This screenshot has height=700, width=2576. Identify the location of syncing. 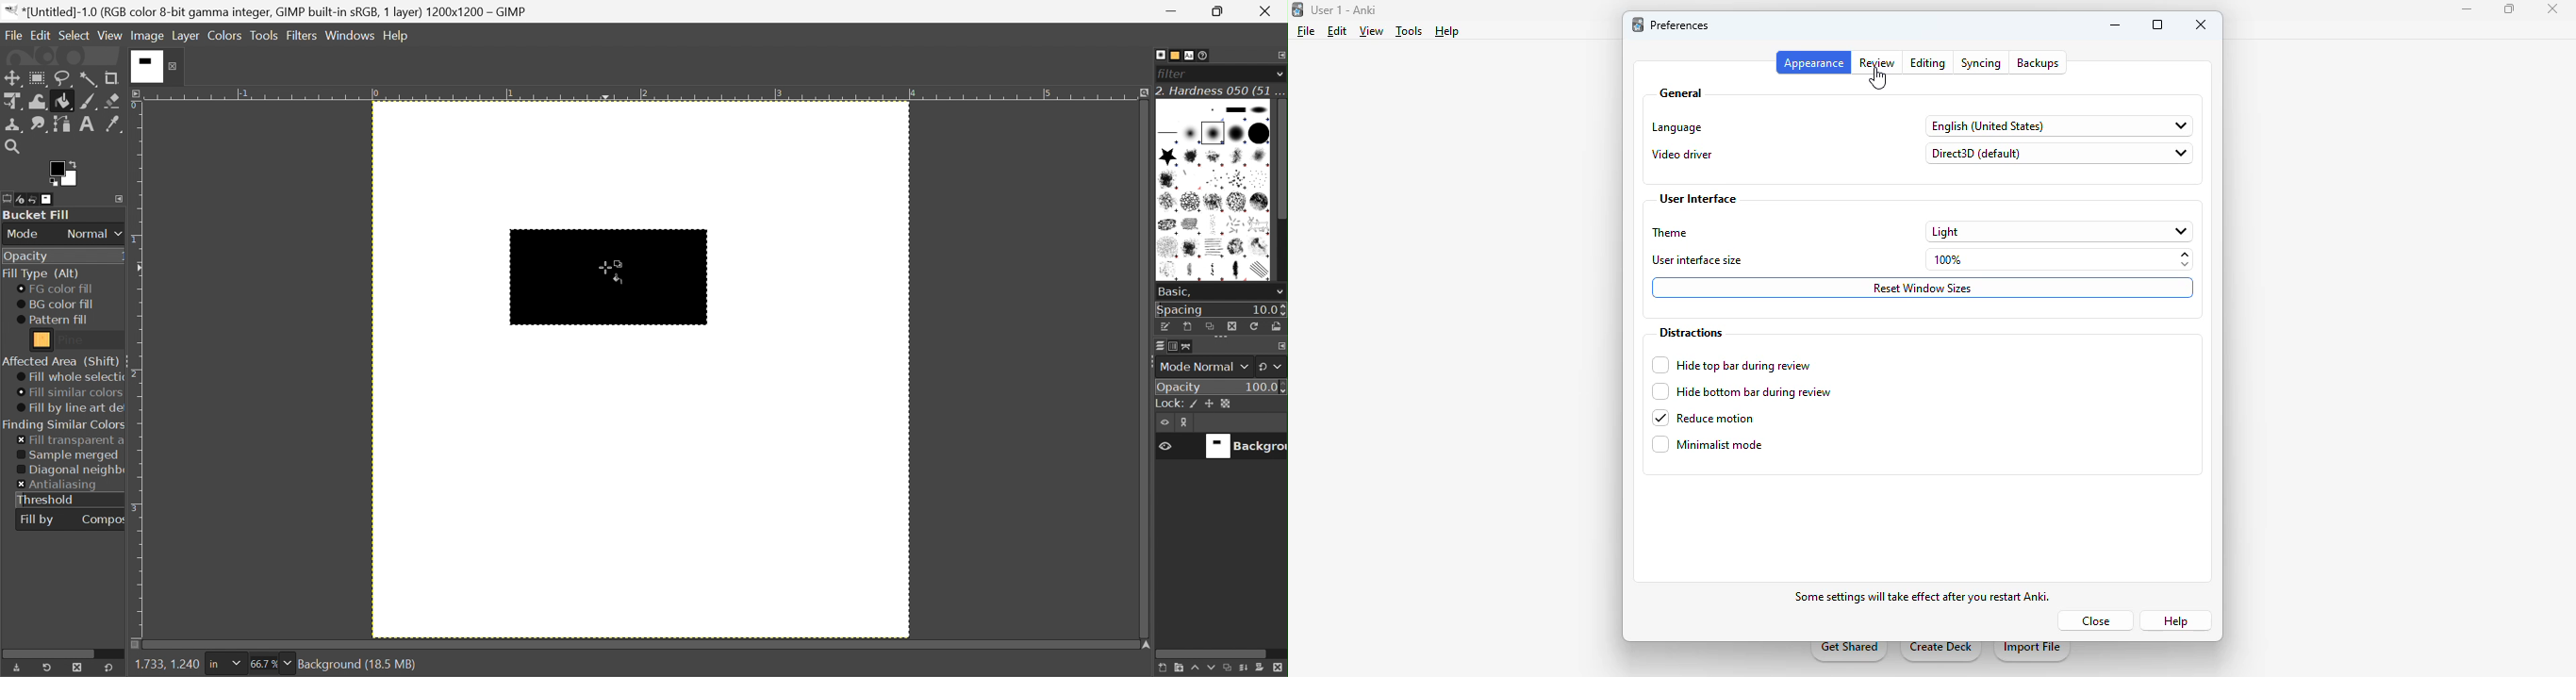
(1979, 62).